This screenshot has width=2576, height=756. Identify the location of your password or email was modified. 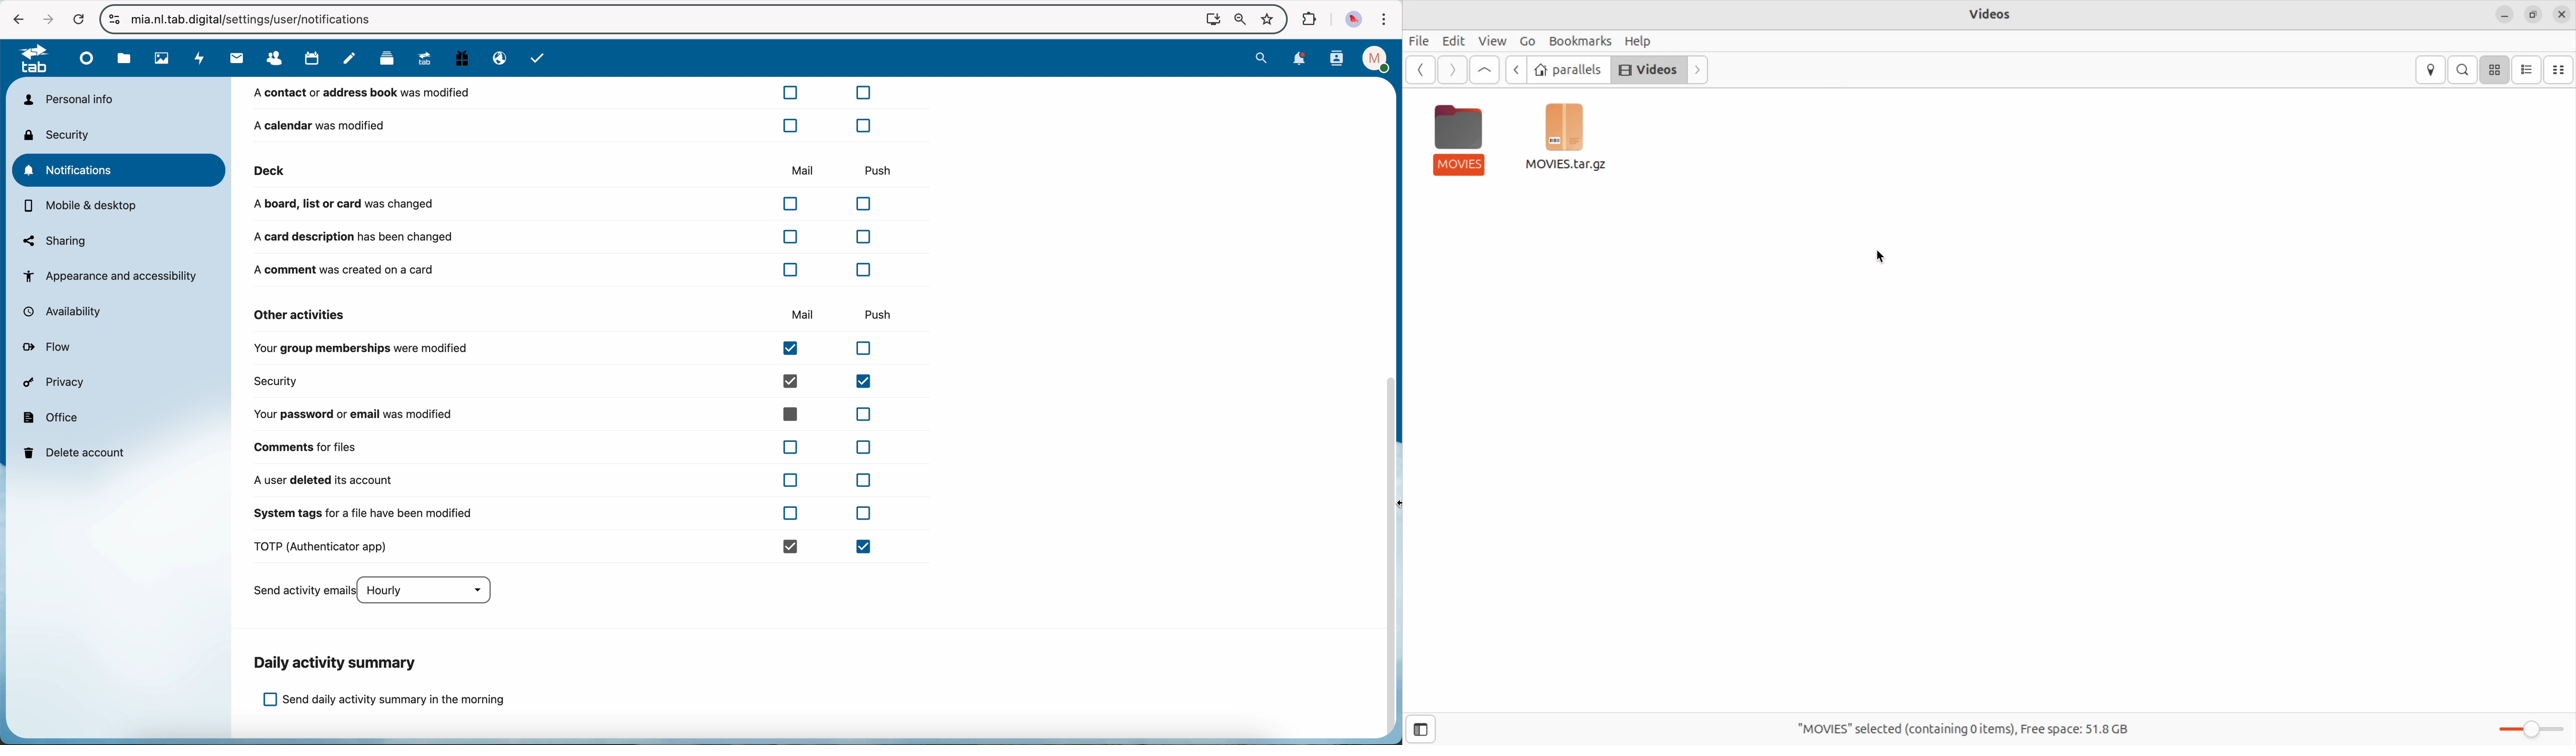
(568, 414).